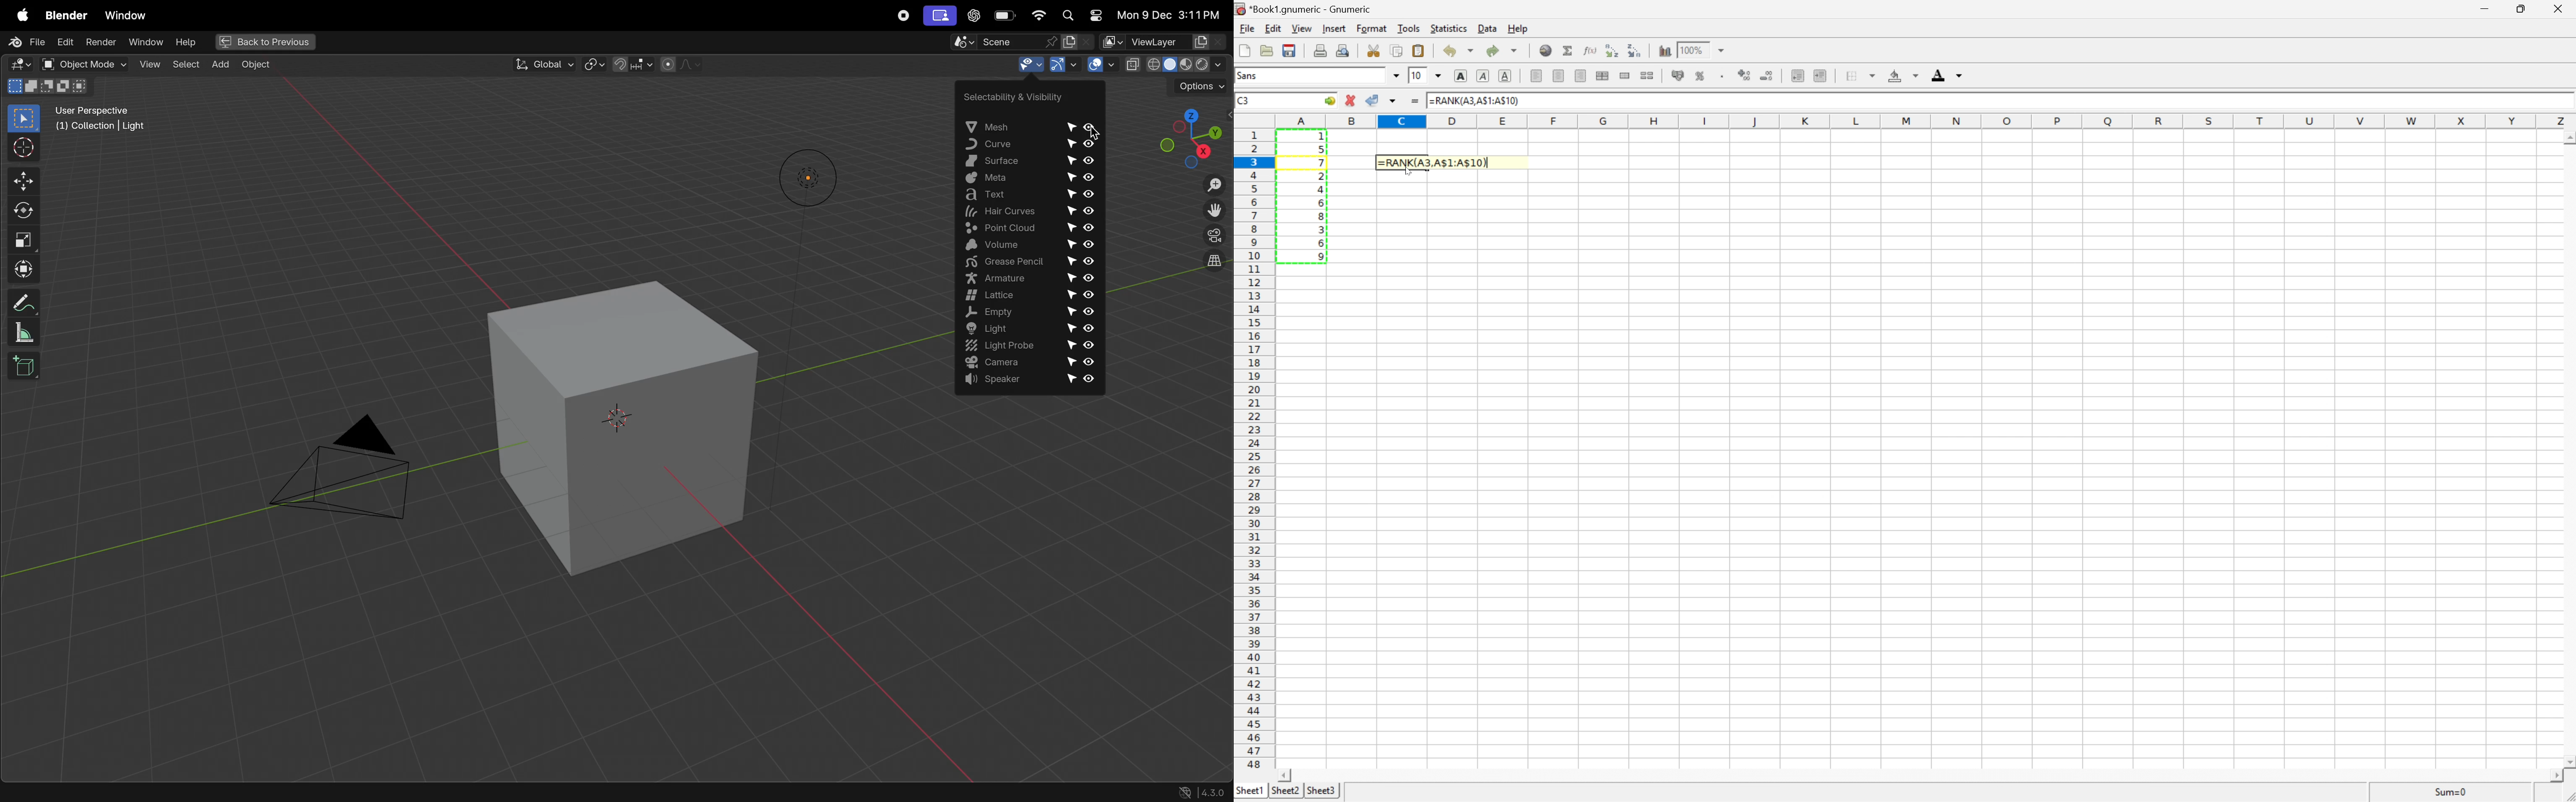 The width and height of the screenshot is (2576, 812). What do you see at coordinates (1007, 96) in the screenshot?
I see `scalibility` at bounding box center [1007, 96].